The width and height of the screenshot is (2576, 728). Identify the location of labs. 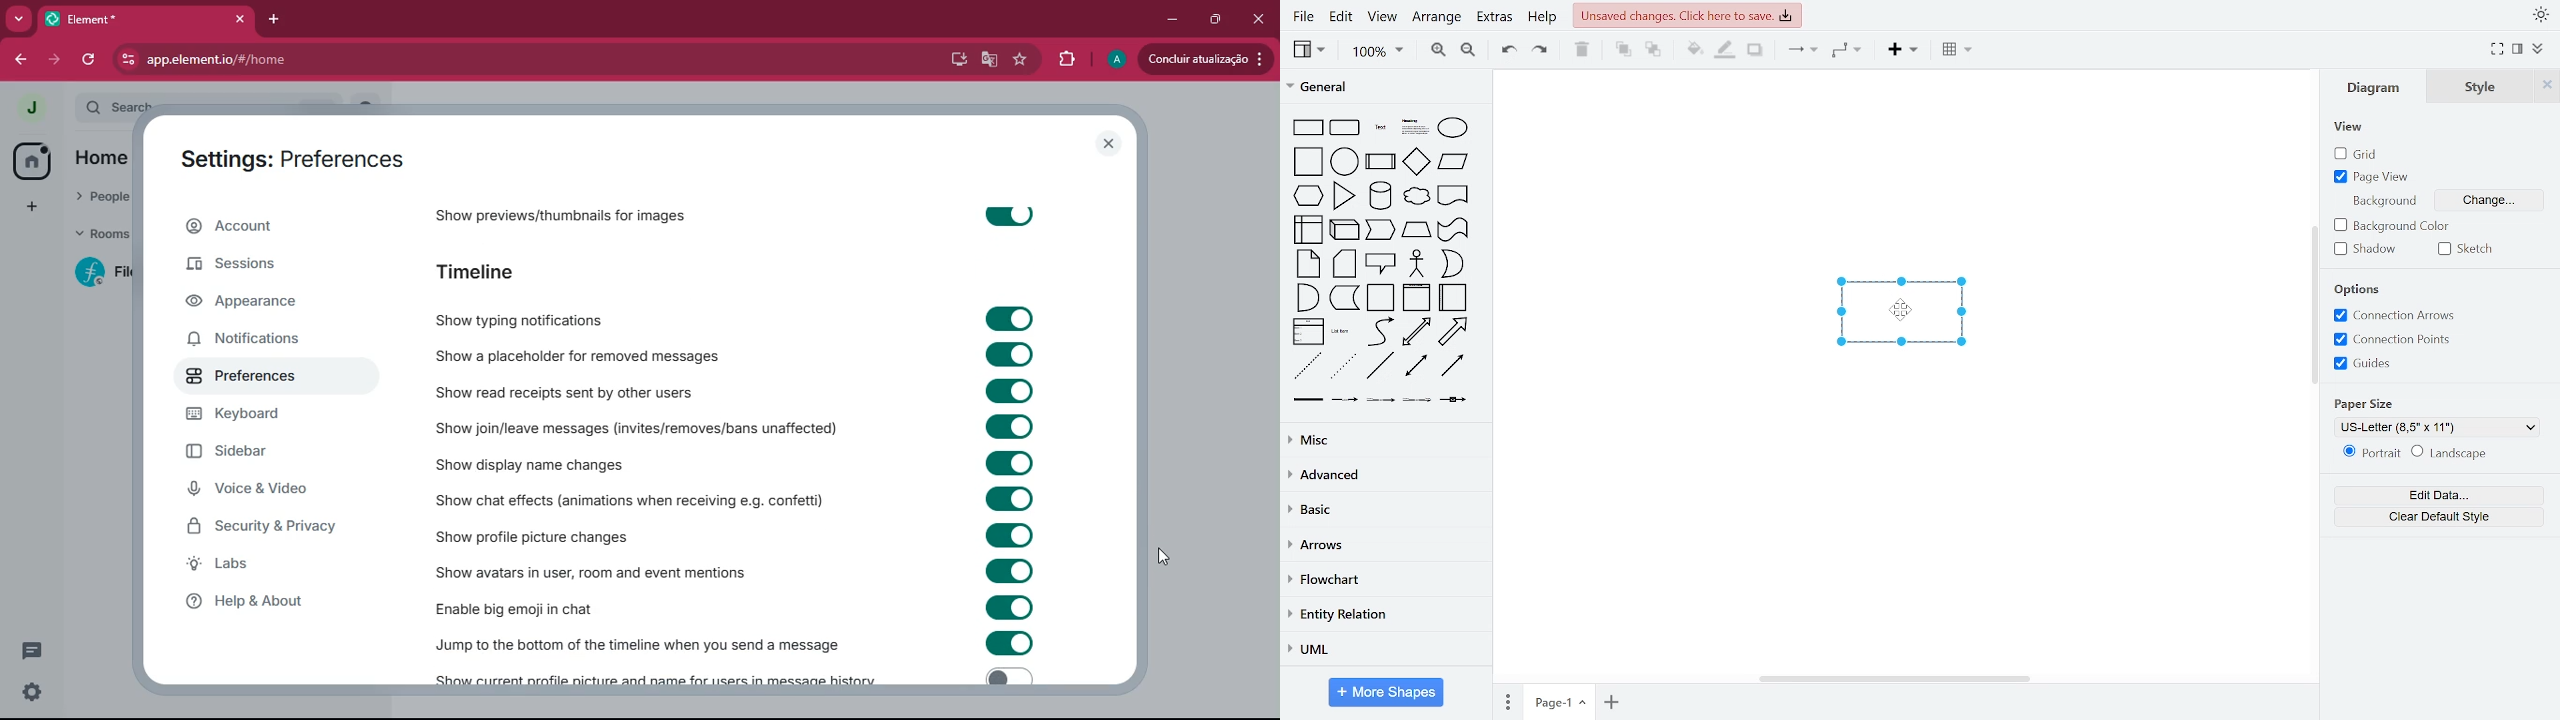
(266, 567).